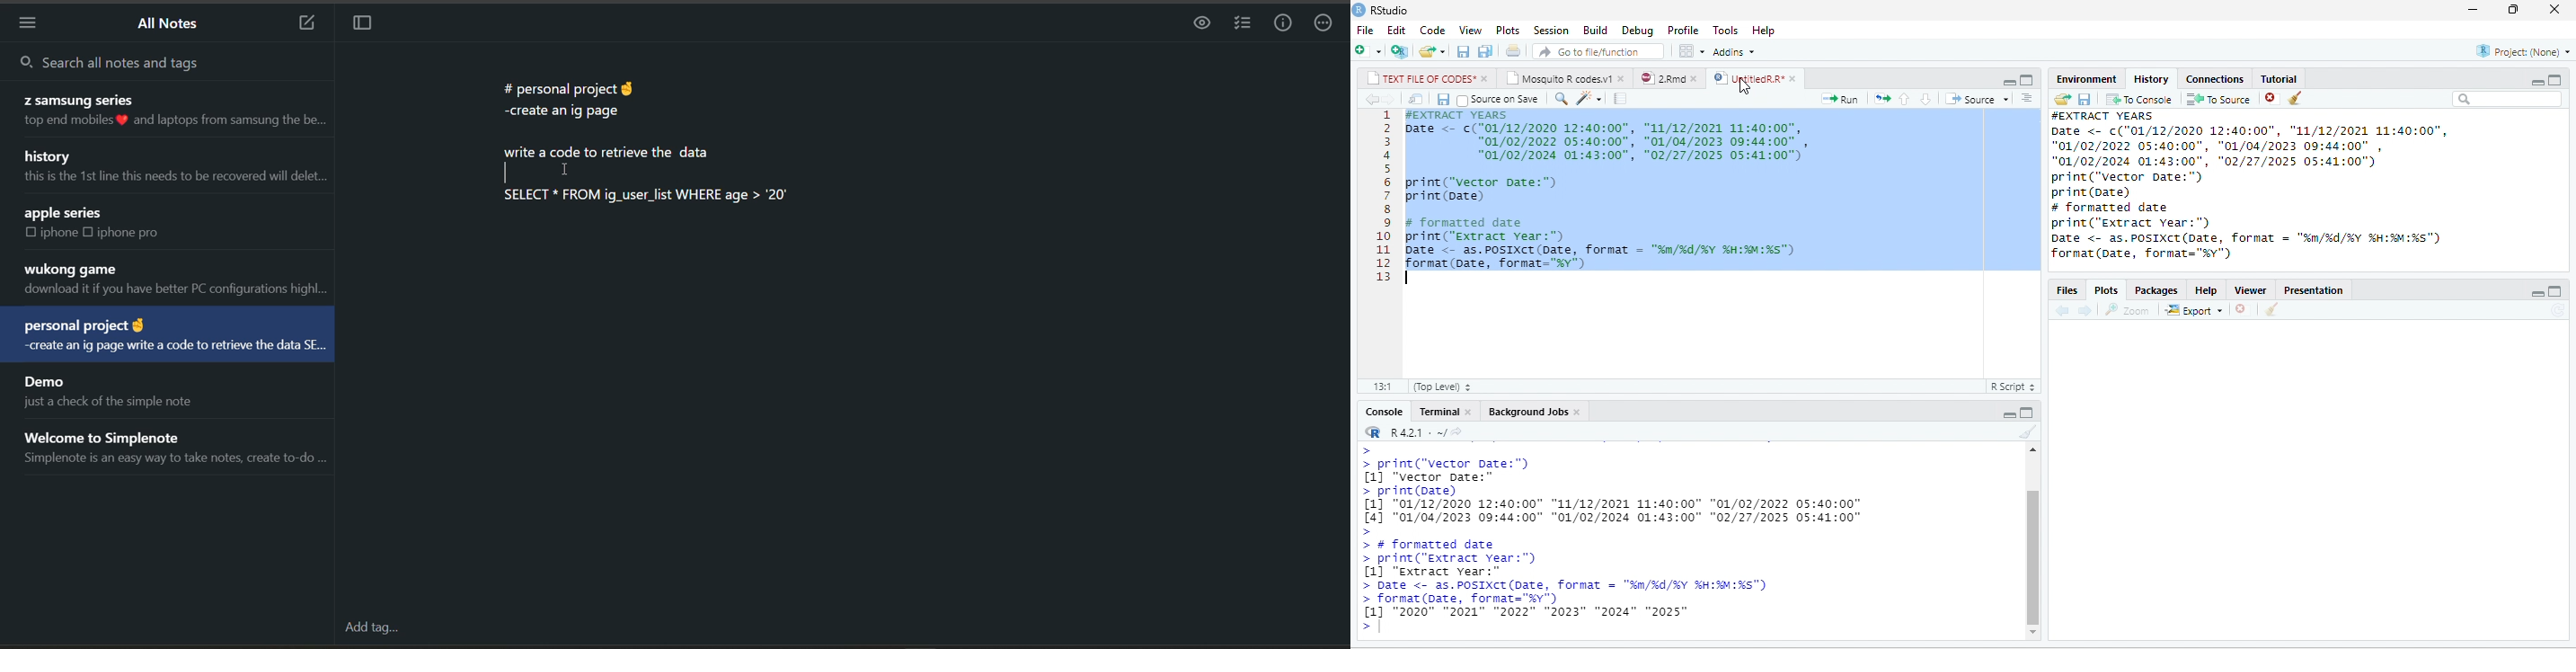  I want to click on toggle focus mode, so click(366, 26).